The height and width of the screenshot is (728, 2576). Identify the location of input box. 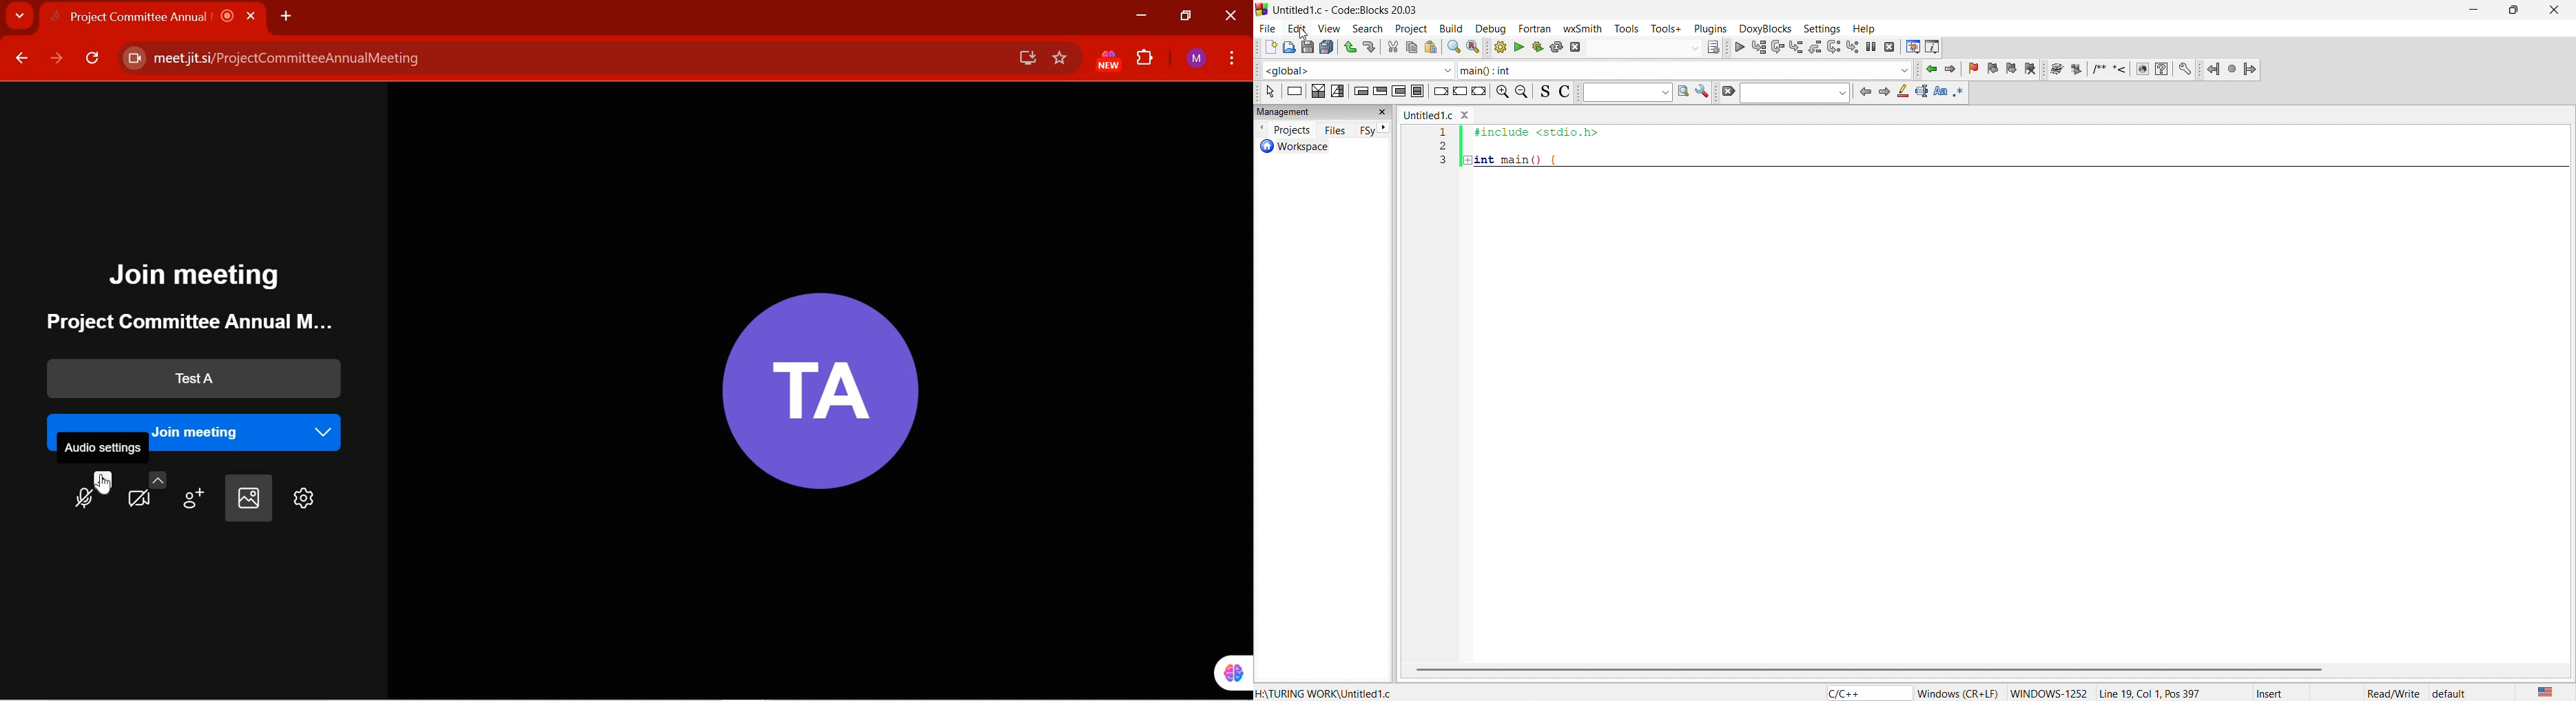
(1643, 46).